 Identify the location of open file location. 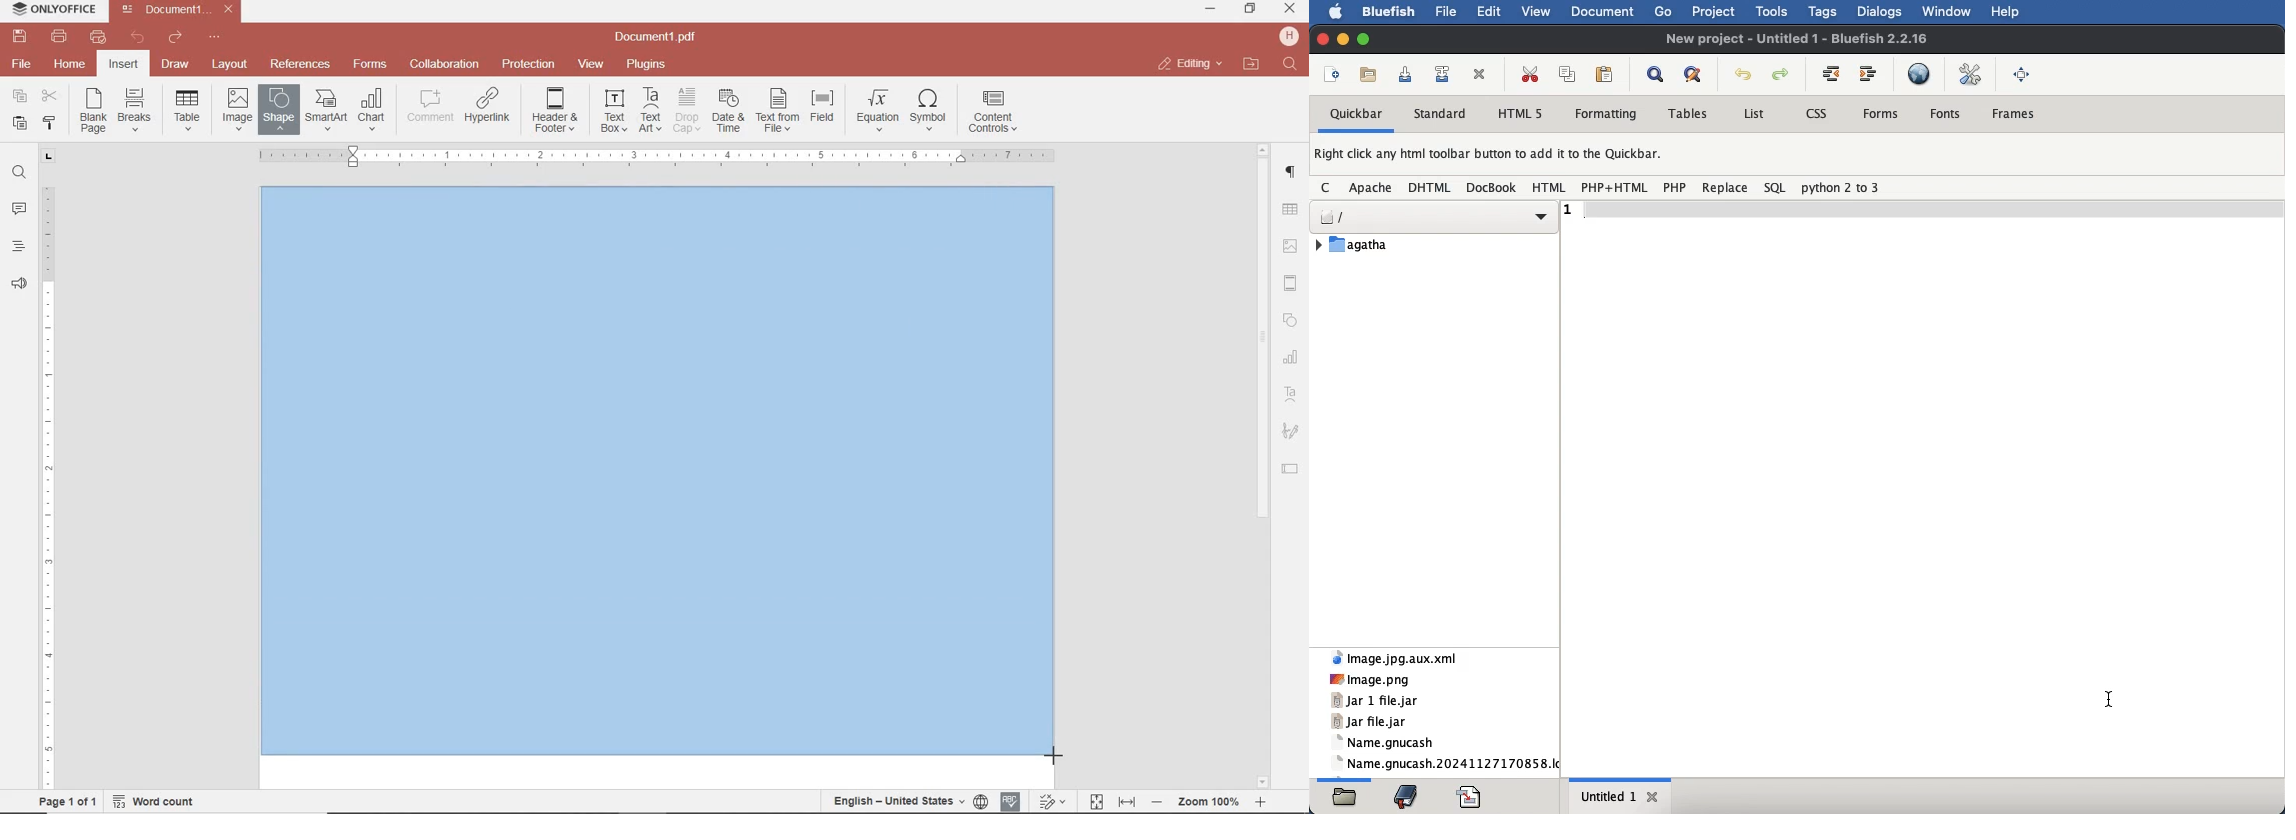
(1252, 65).